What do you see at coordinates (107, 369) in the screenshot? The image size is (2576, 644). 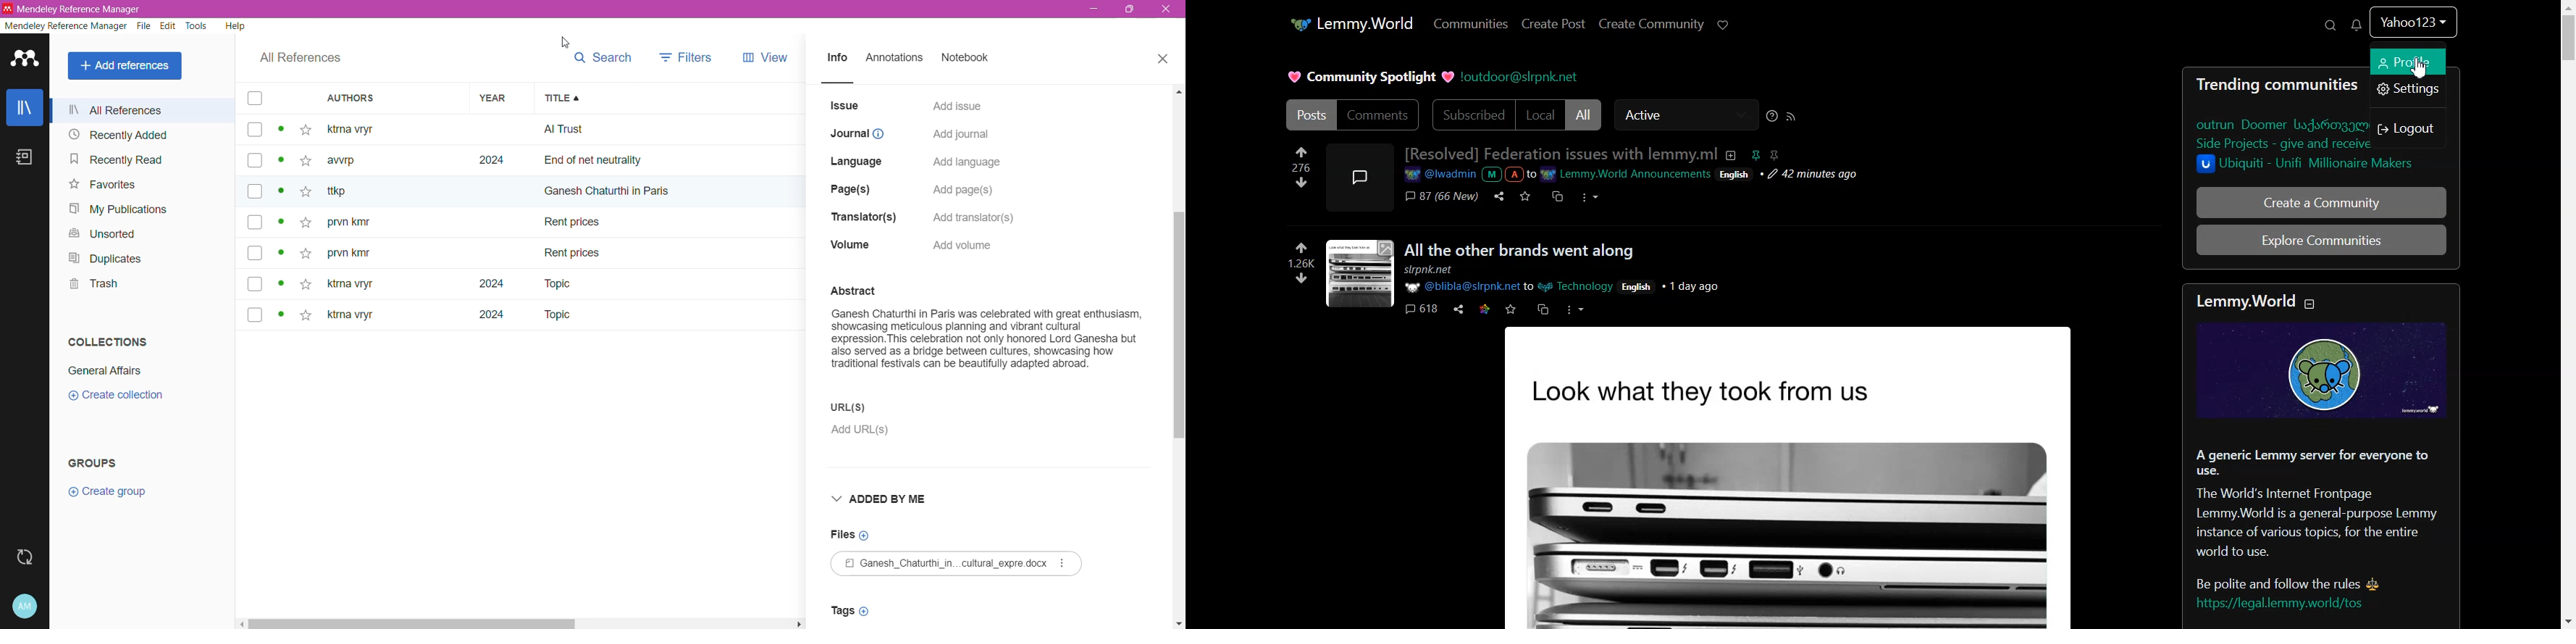 I see `Collection Name` at bounding box center [107, 369].